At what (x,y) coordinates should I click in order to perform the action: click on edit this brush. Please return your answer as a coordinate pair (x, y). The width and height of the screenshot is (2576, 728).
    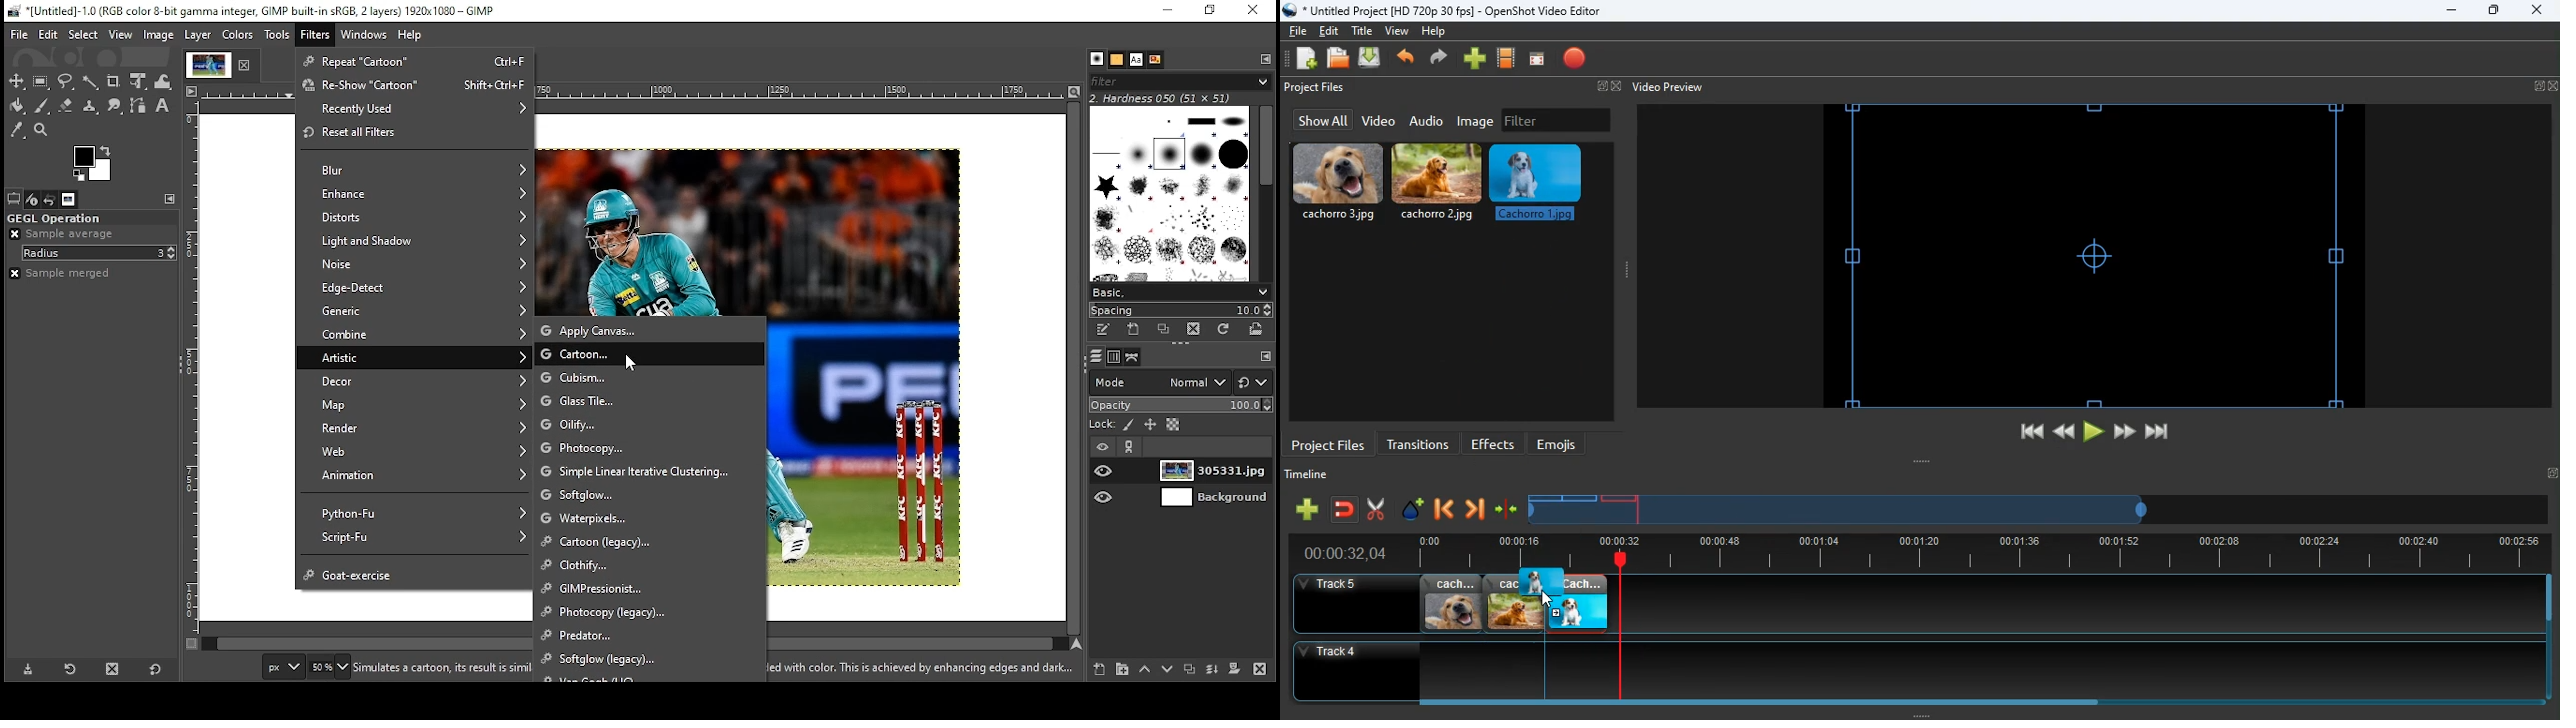
    Looking at the image, I should click on (1104, 329).